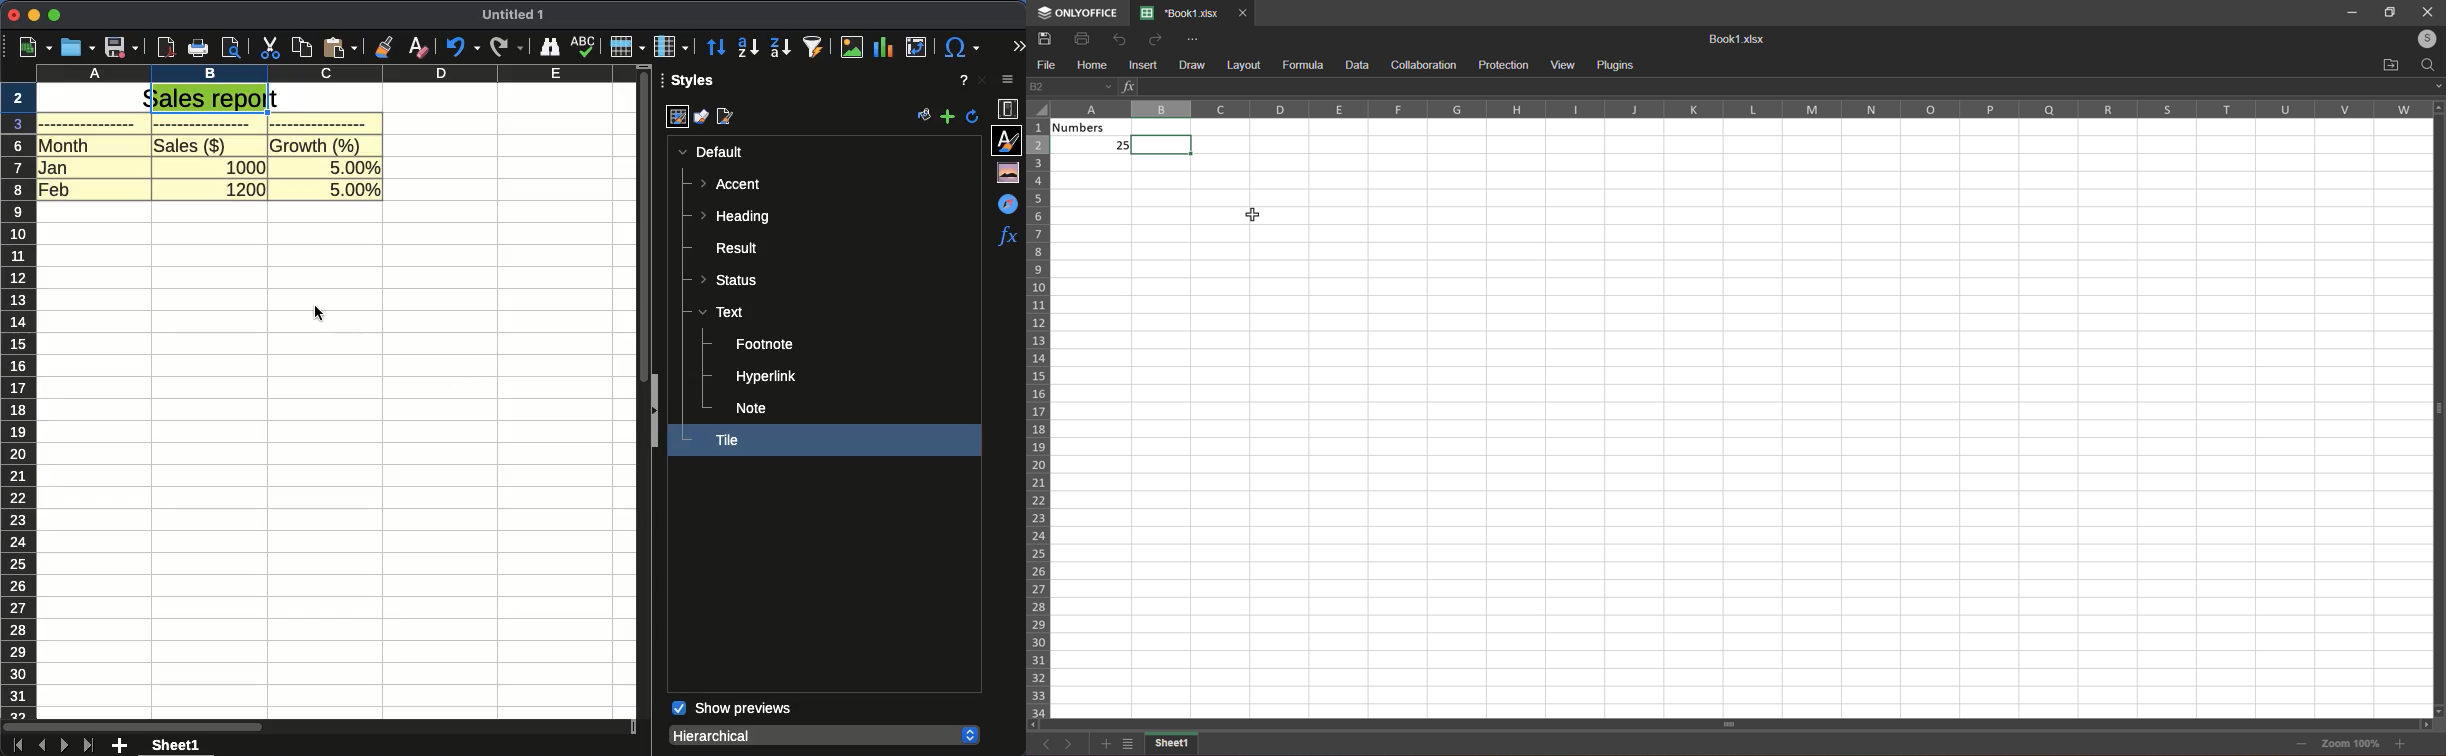 Image resolution: width=2464 pixels, height=756 pixels. Describe the element at coordinates (677, 118) in the screenshot. I see `cell styles` at that location.